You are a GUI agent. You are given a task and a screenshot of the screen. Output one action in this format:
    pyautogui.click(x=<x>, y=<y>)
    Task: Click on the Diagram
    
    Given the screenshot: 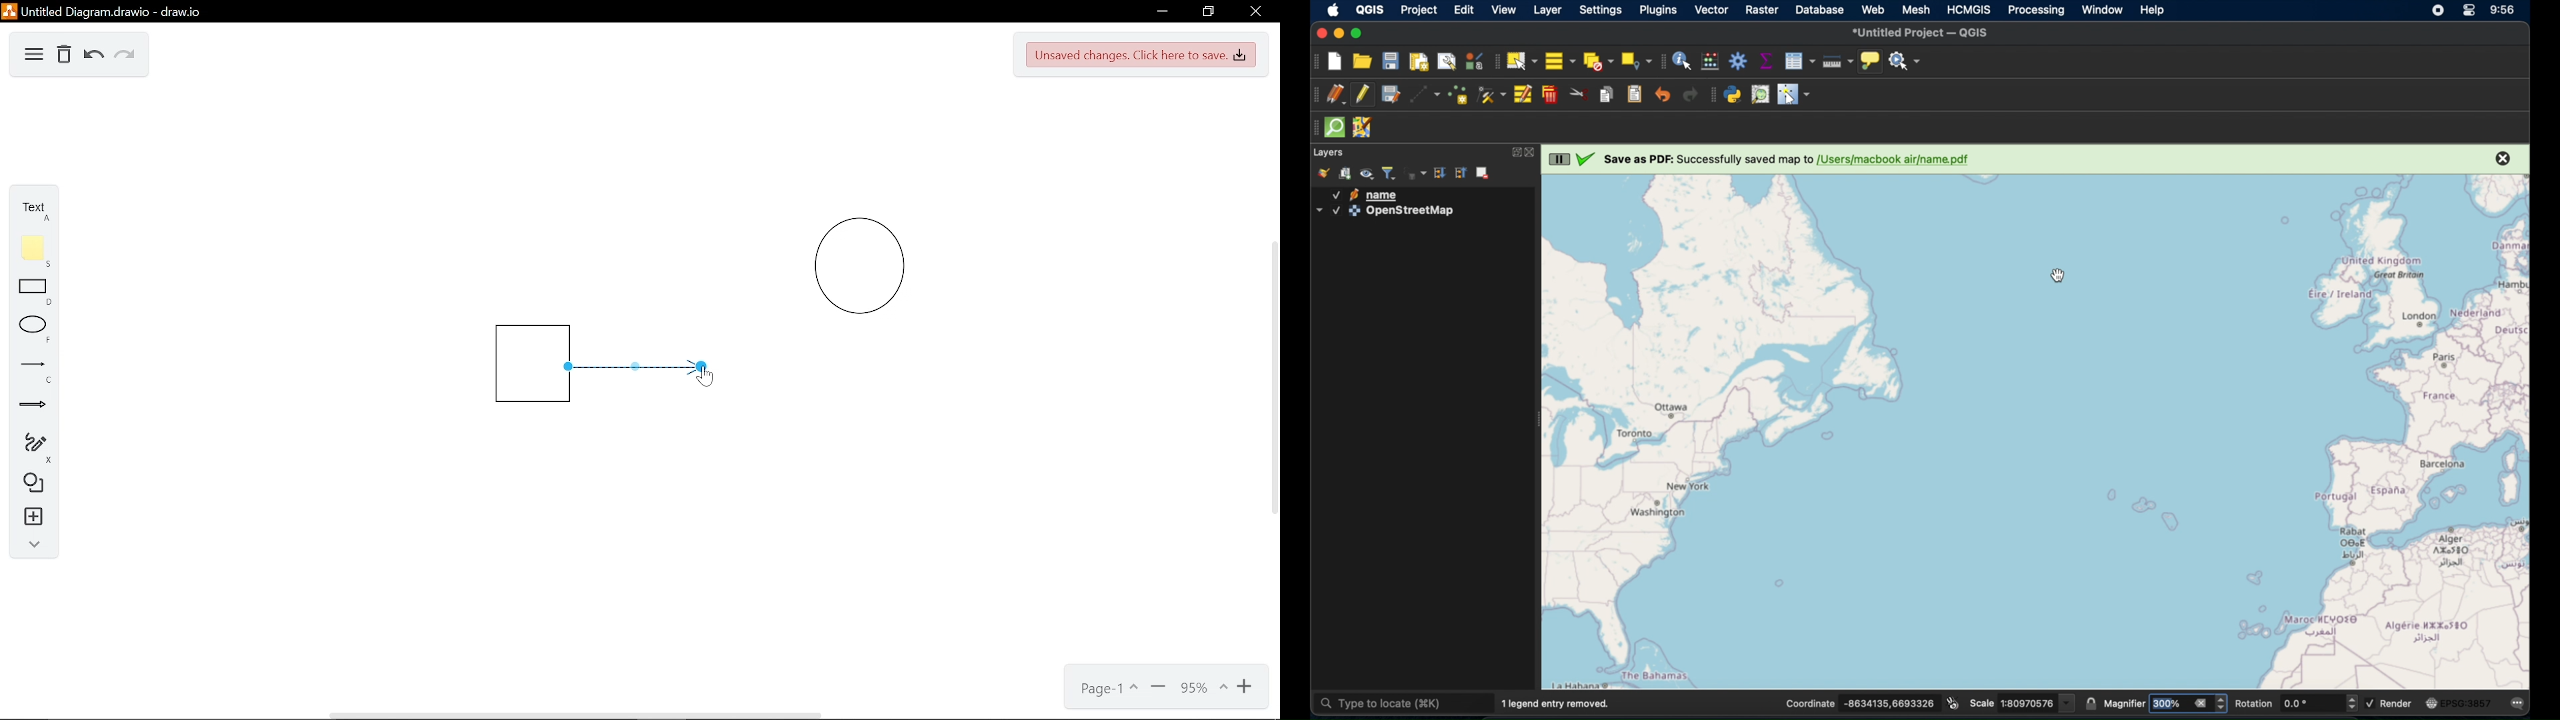 What is the action you would take?
    pyautogui.click(x=35, y=55)
    